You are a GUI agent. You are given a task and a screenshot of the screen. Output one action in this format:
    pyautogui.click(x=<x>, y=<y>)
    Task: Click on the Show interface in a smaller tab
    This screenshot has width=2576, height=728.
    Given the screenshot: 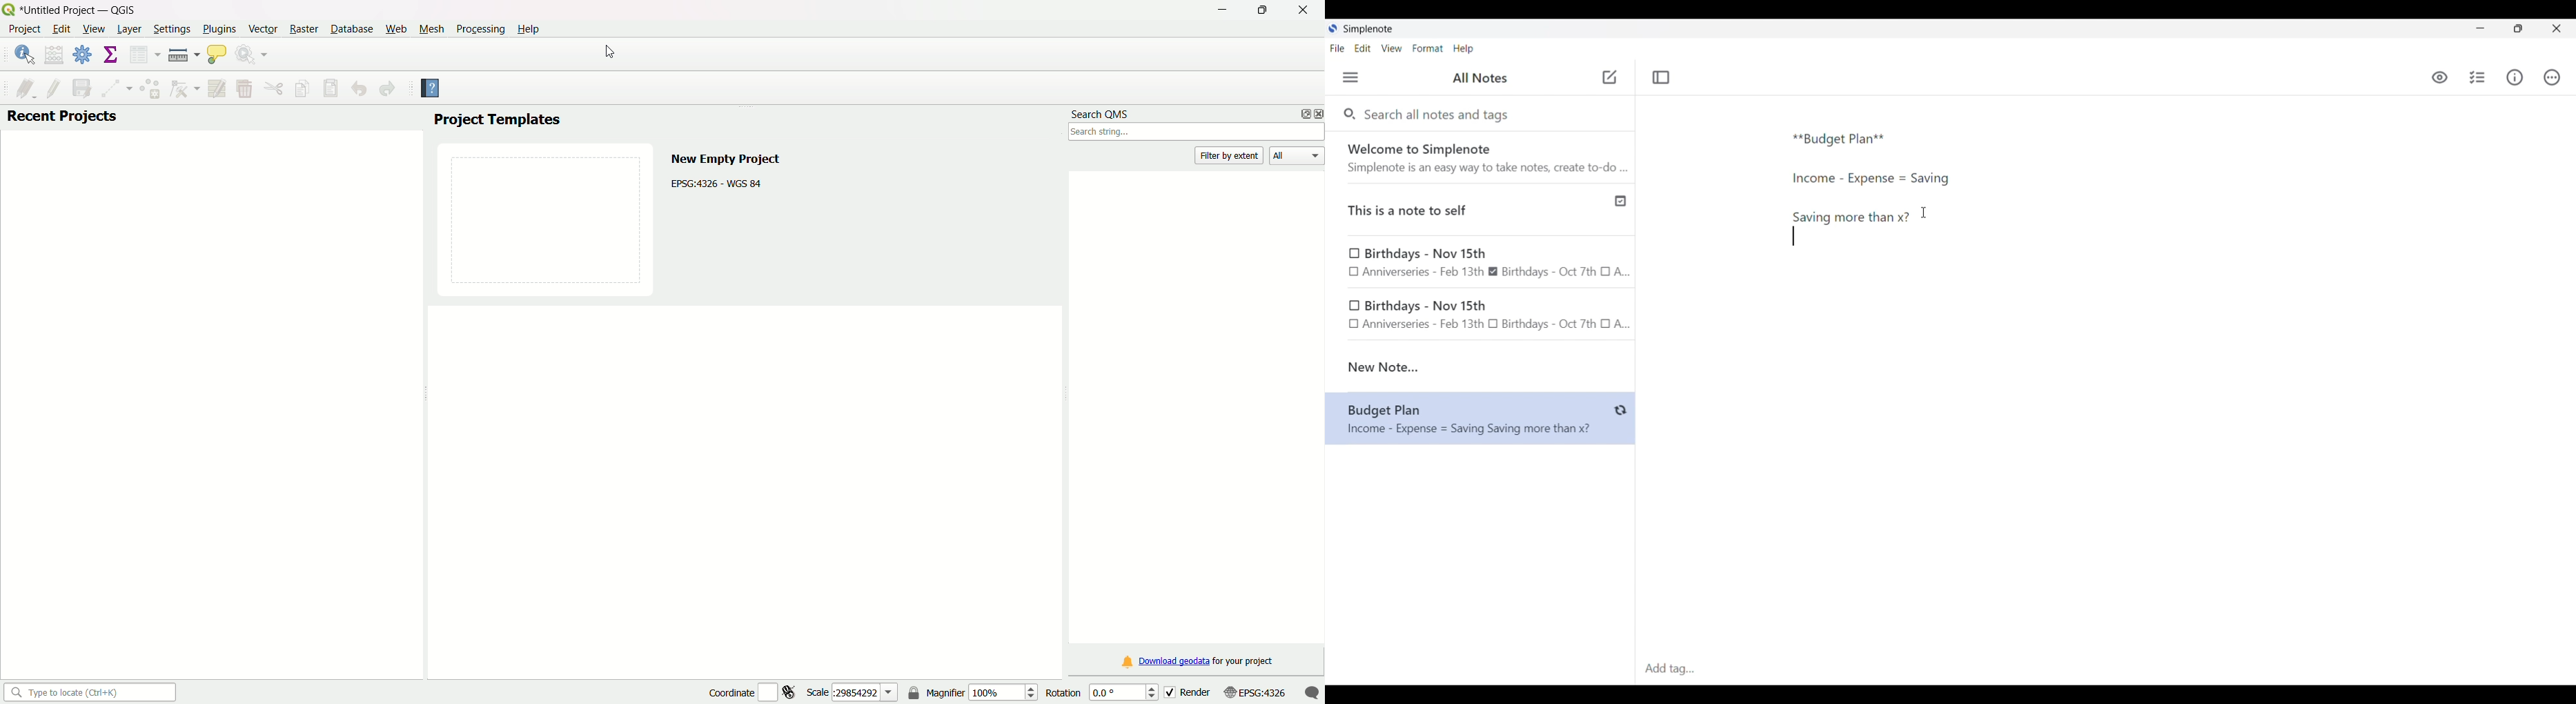 What is the action you would take?
    pyautogui.click(x=2518, y=29)
    